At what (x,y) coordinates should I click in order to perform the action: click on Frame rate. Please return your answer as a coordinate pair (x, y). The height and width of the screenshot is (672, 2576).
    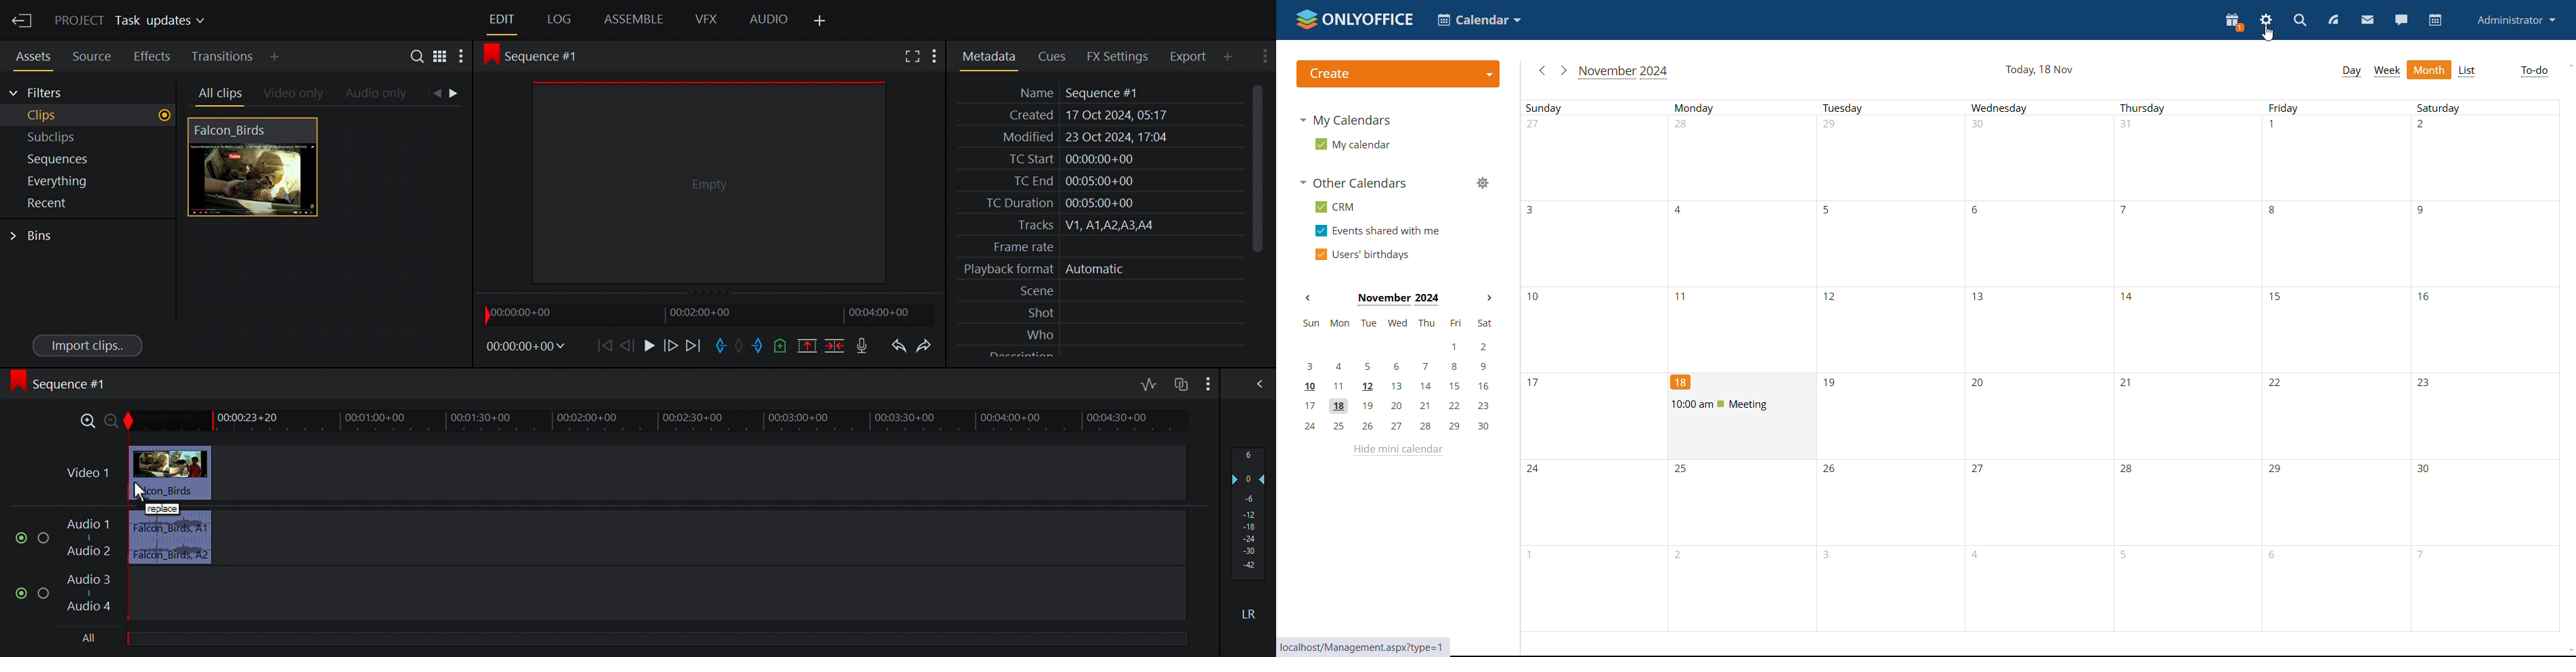
    Looking at the image, I should click on (1094, 245).